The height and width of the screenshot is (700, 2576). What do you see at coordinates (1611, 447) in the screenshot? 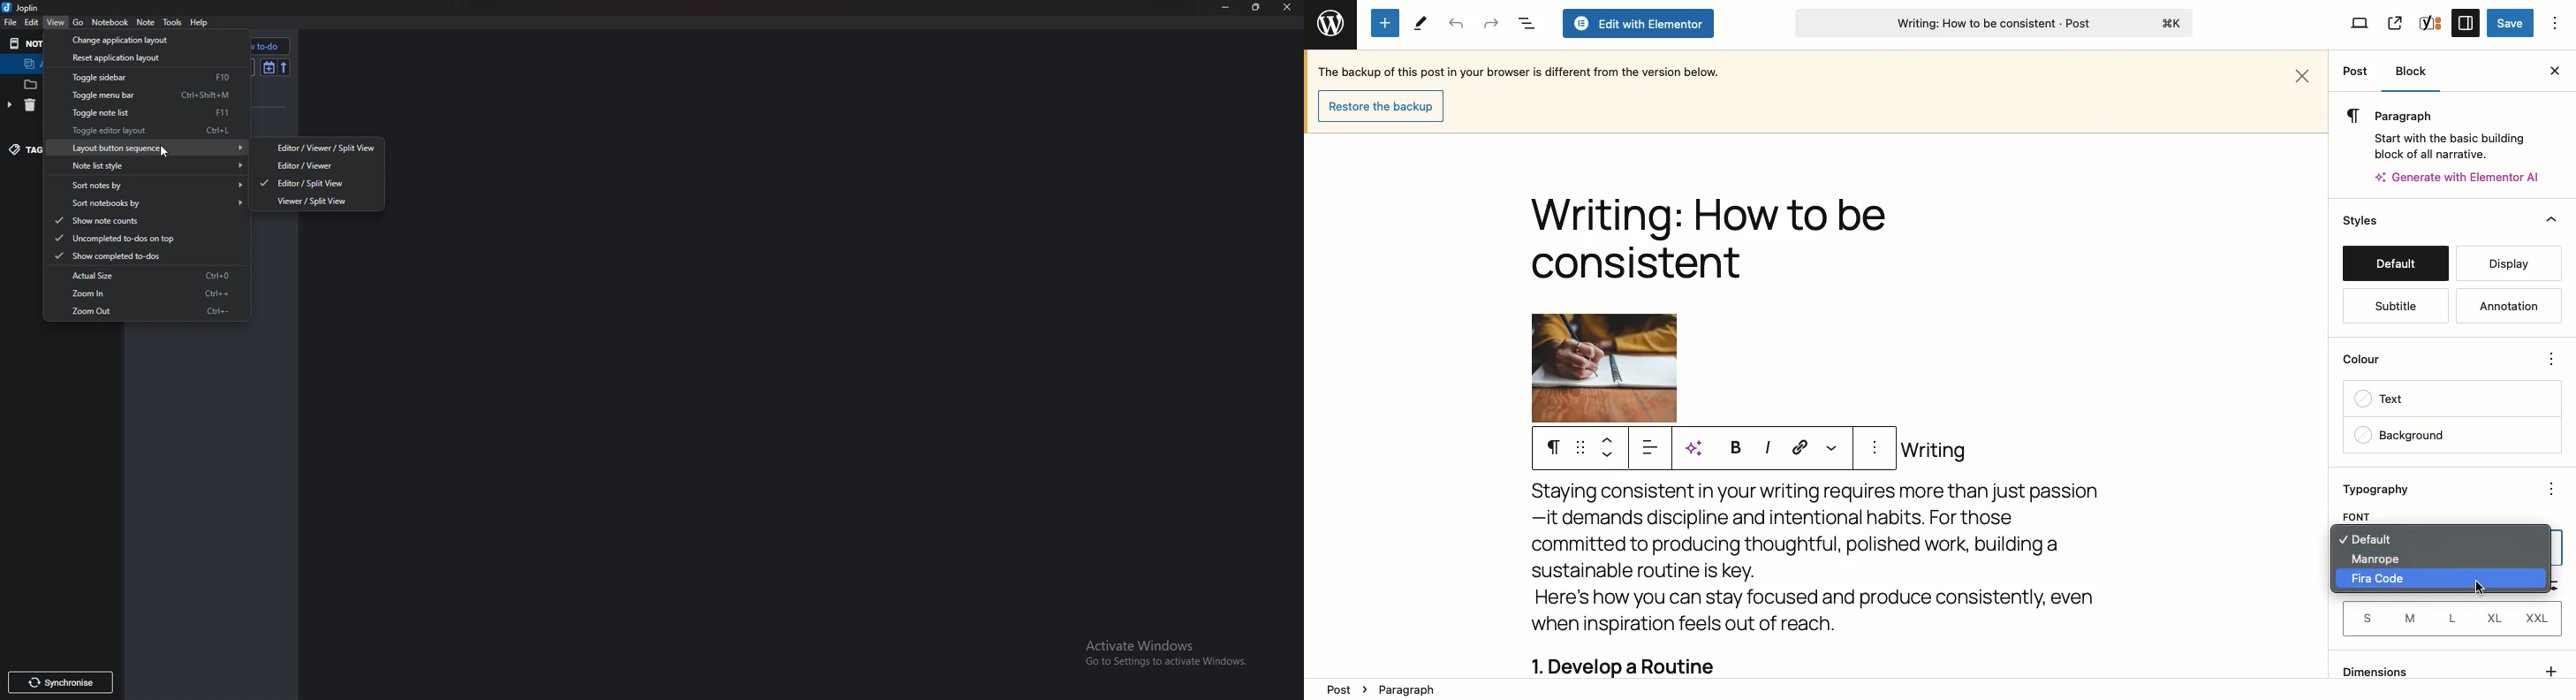
I see `Move up down` at bounding box center [1611, 447].